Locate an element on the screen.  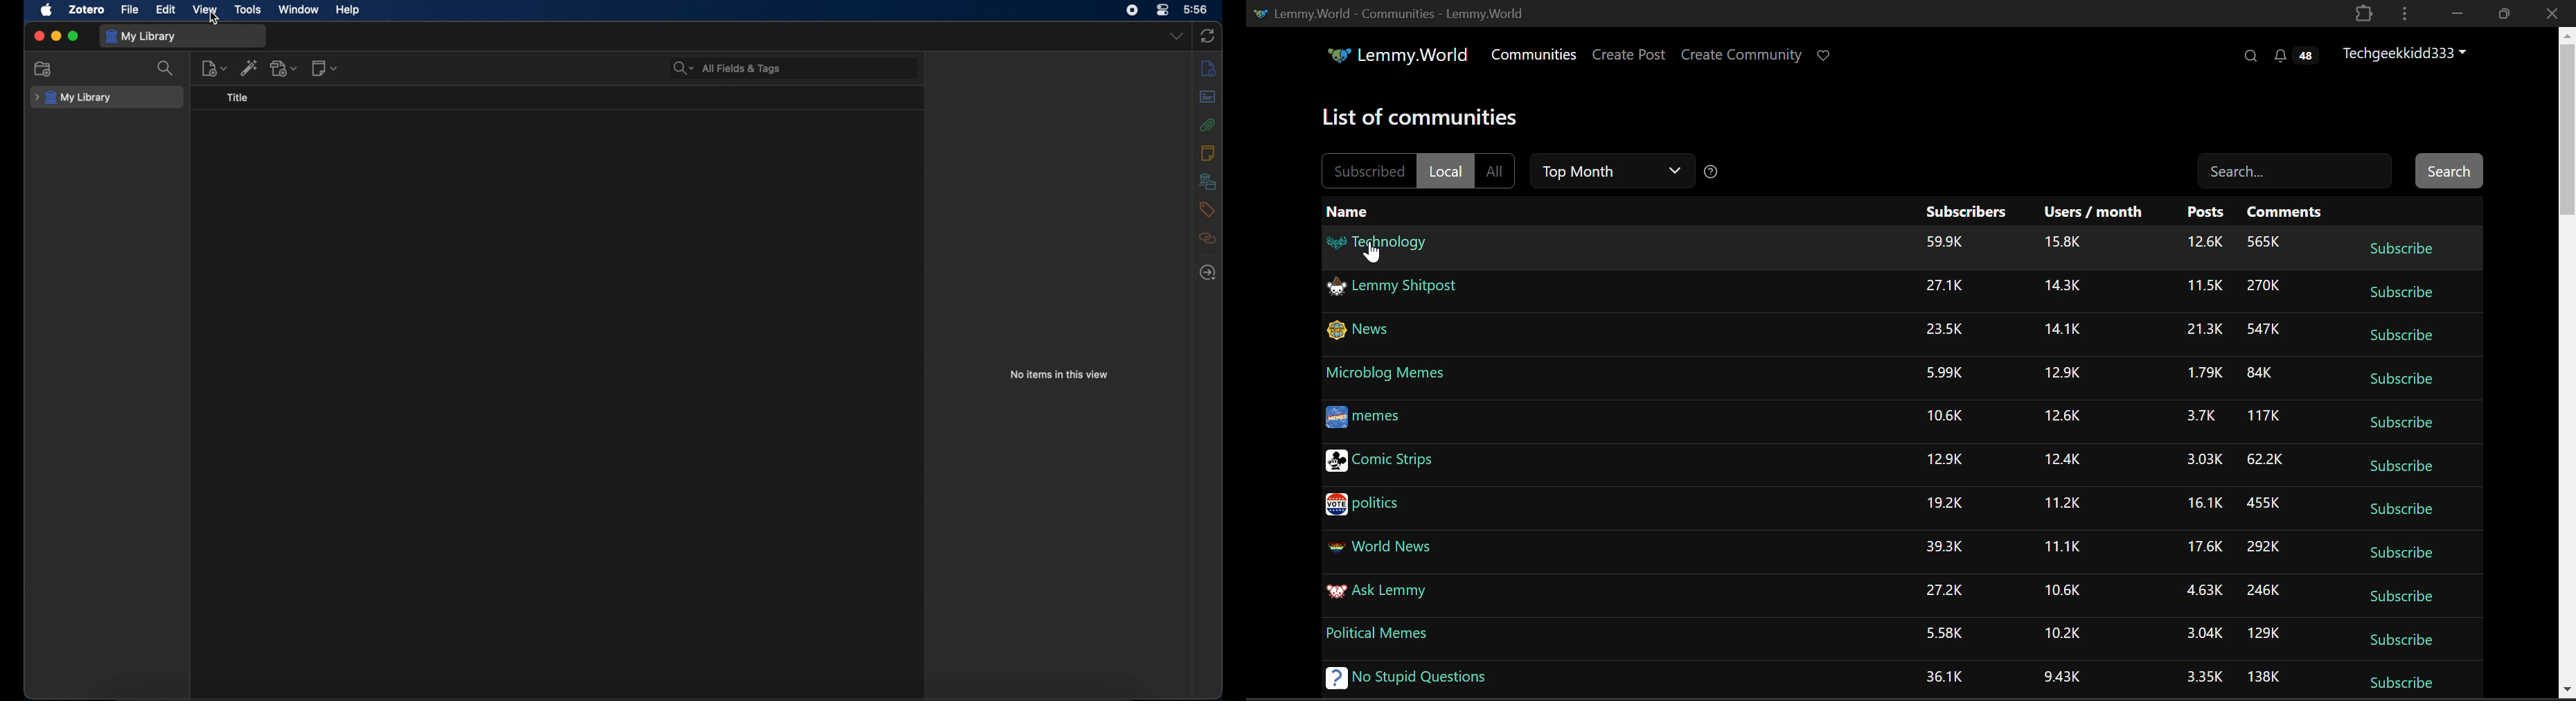
tools is located at coordinates (248, 9).